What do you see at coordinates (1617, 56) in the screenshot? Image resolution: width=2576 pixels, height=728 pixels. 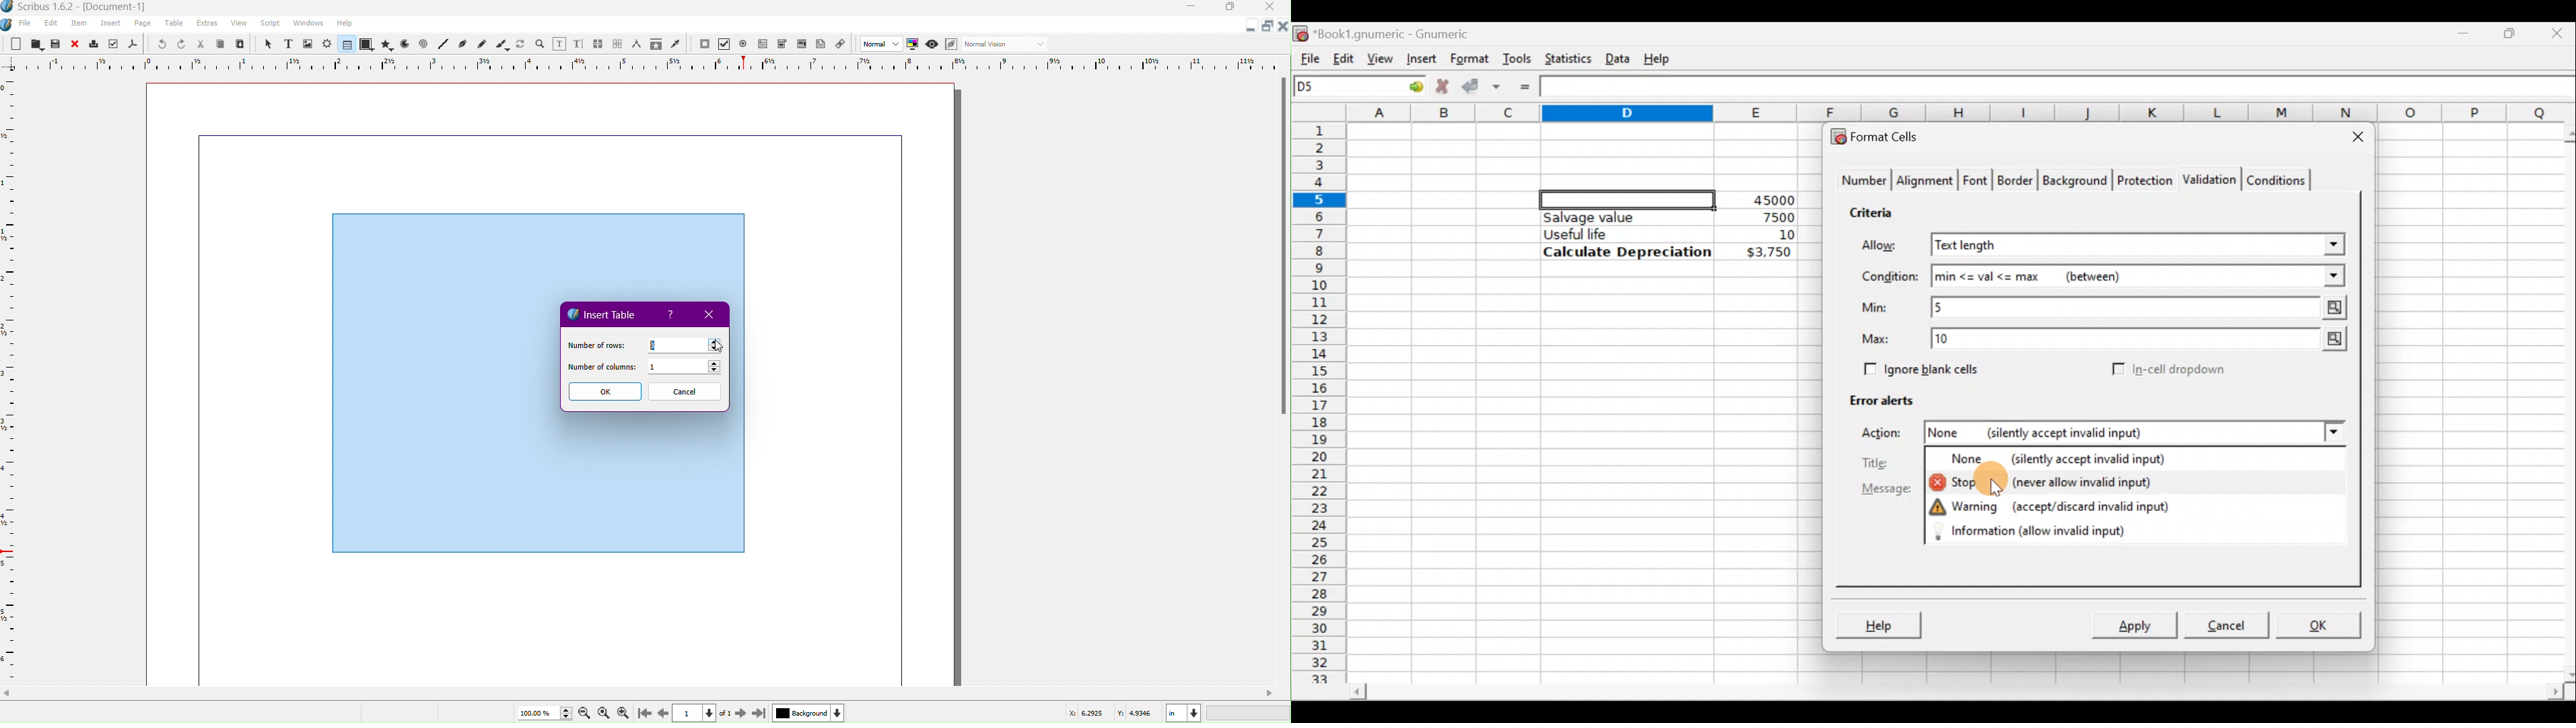 I see `Data` at bounding box center [1617, 56].